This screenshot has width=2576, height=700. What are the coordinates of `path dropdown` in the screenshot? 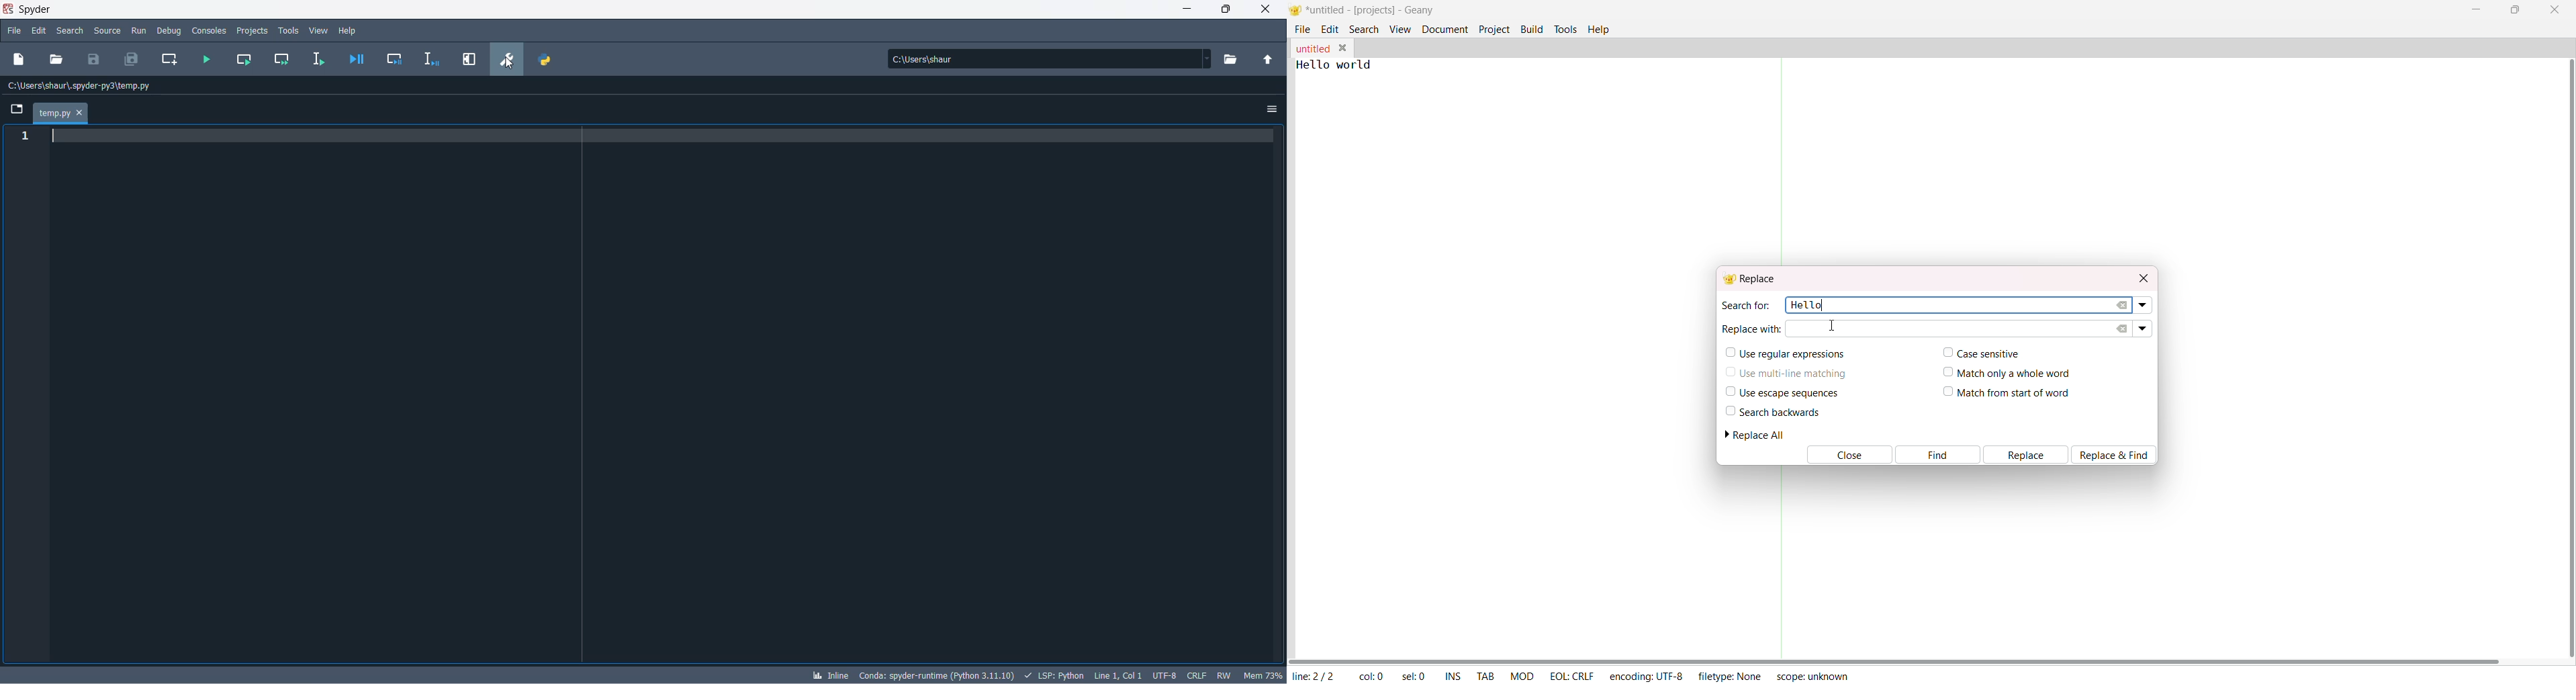 It's located at (1209, 60).